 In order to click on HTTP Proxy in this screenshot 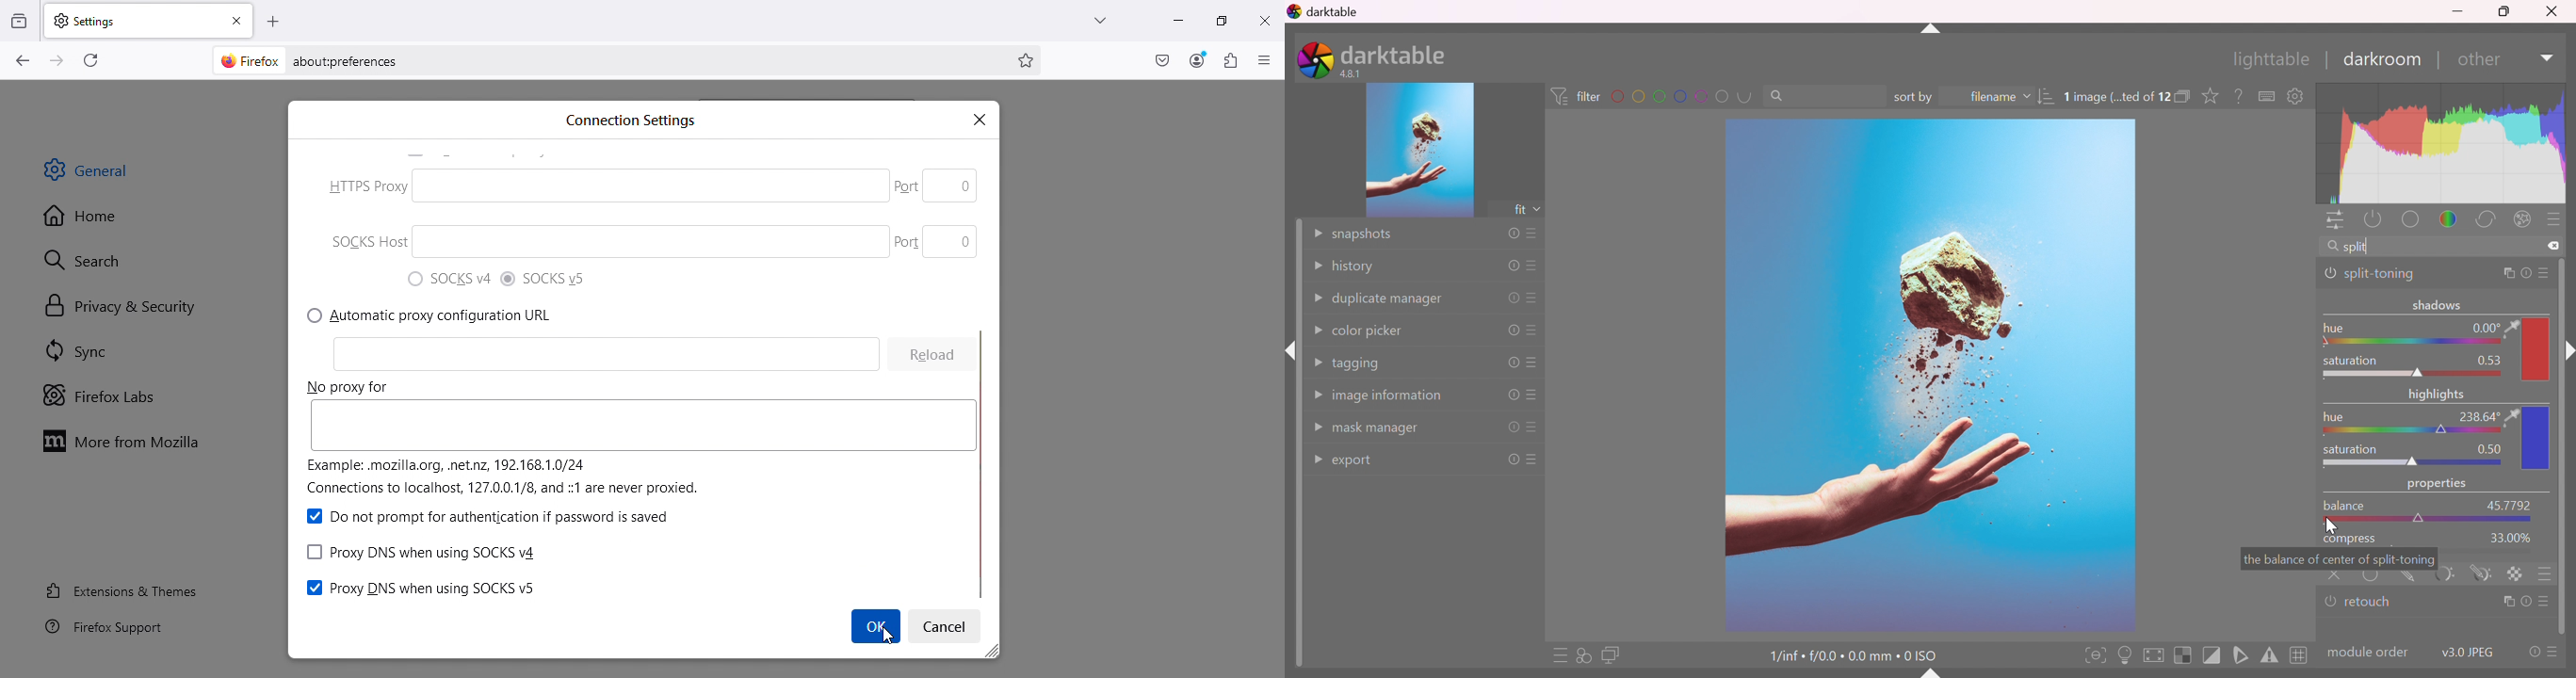, I will do `click(601, 354)`.